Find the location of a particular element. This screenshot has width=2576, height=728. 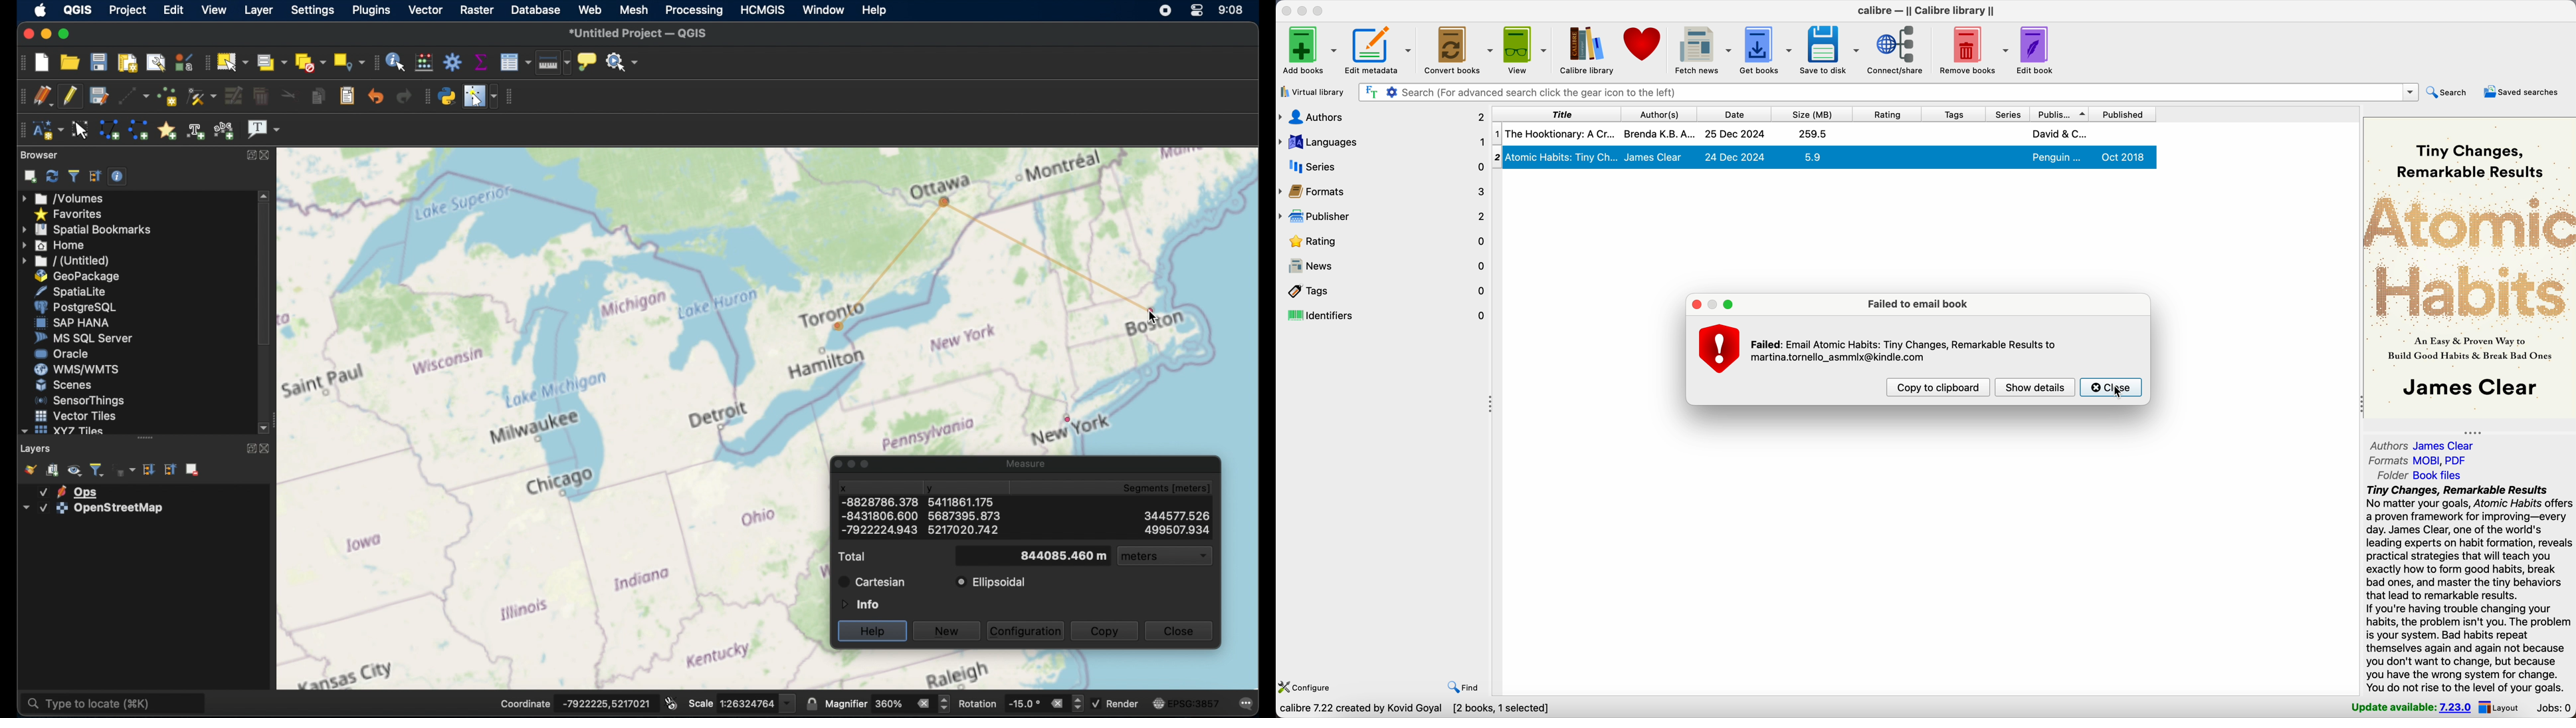

Oct 2018 is located at coordinates (2124, 157).